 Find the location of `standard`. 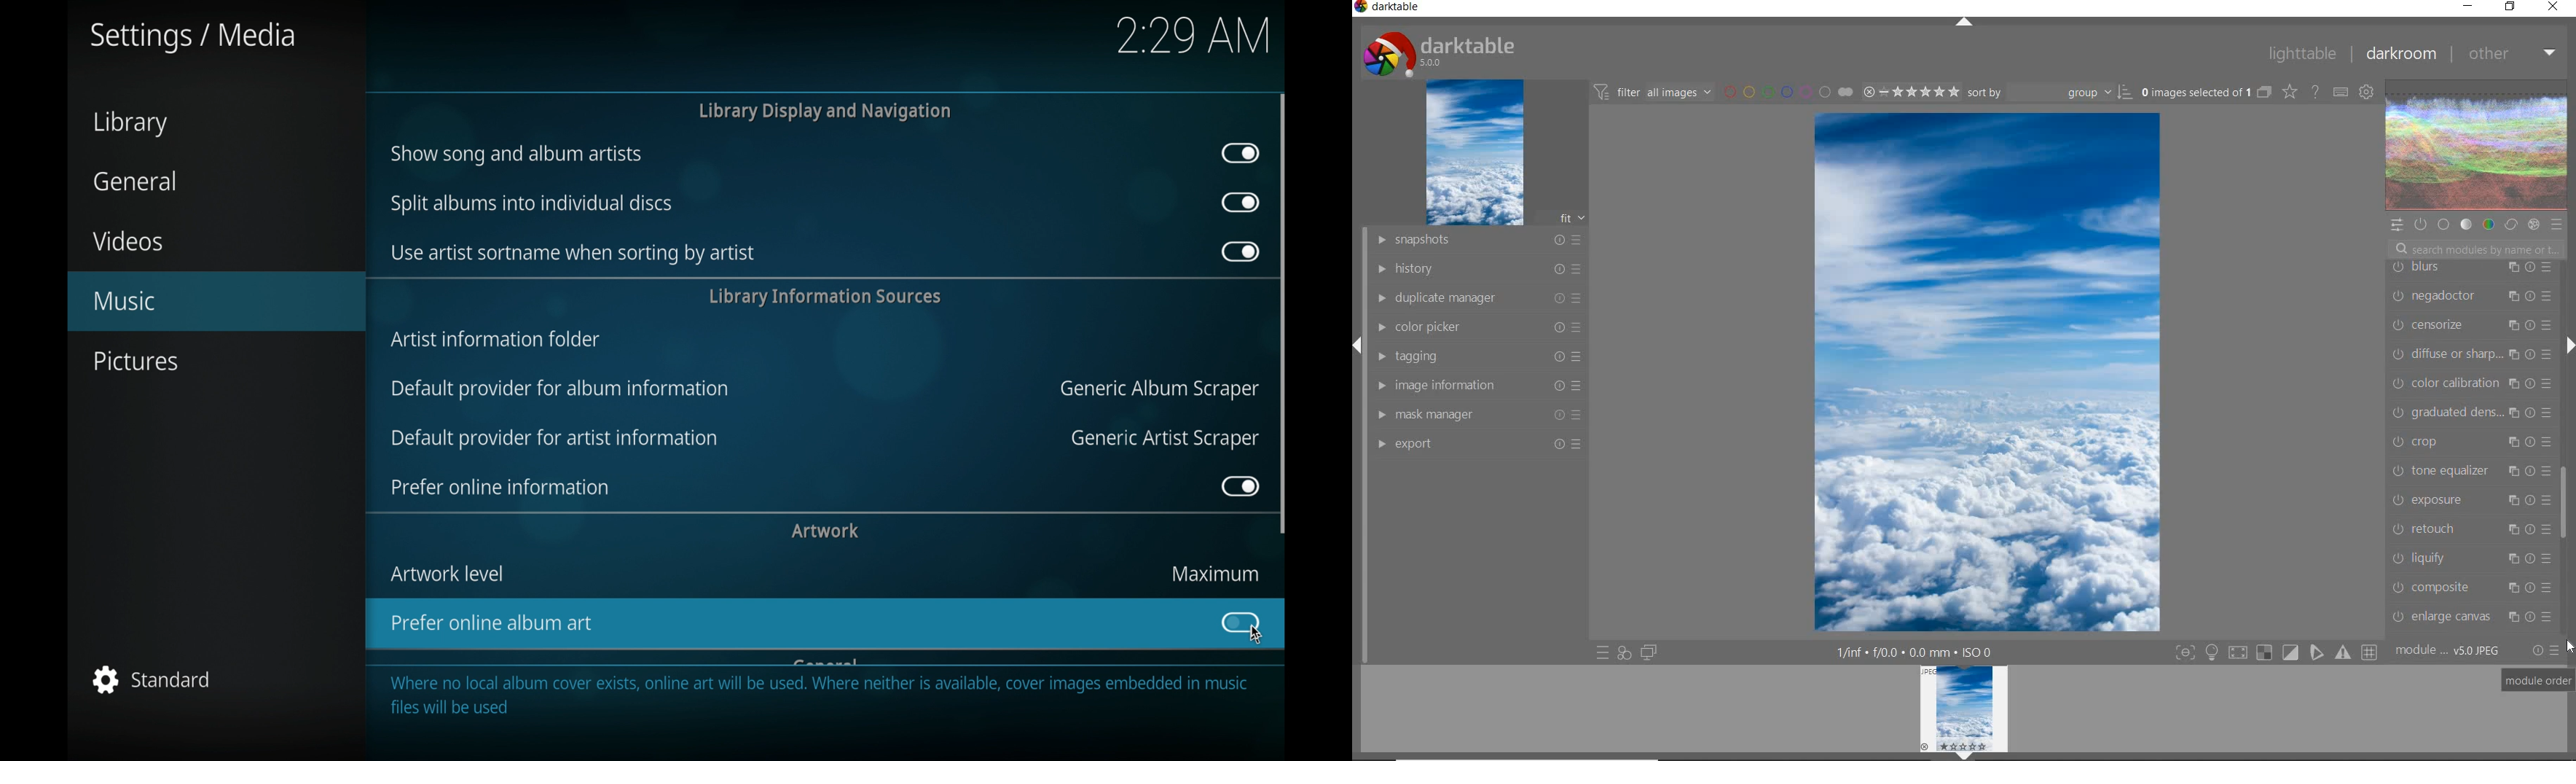

standard is located at coordinates (154, 681).